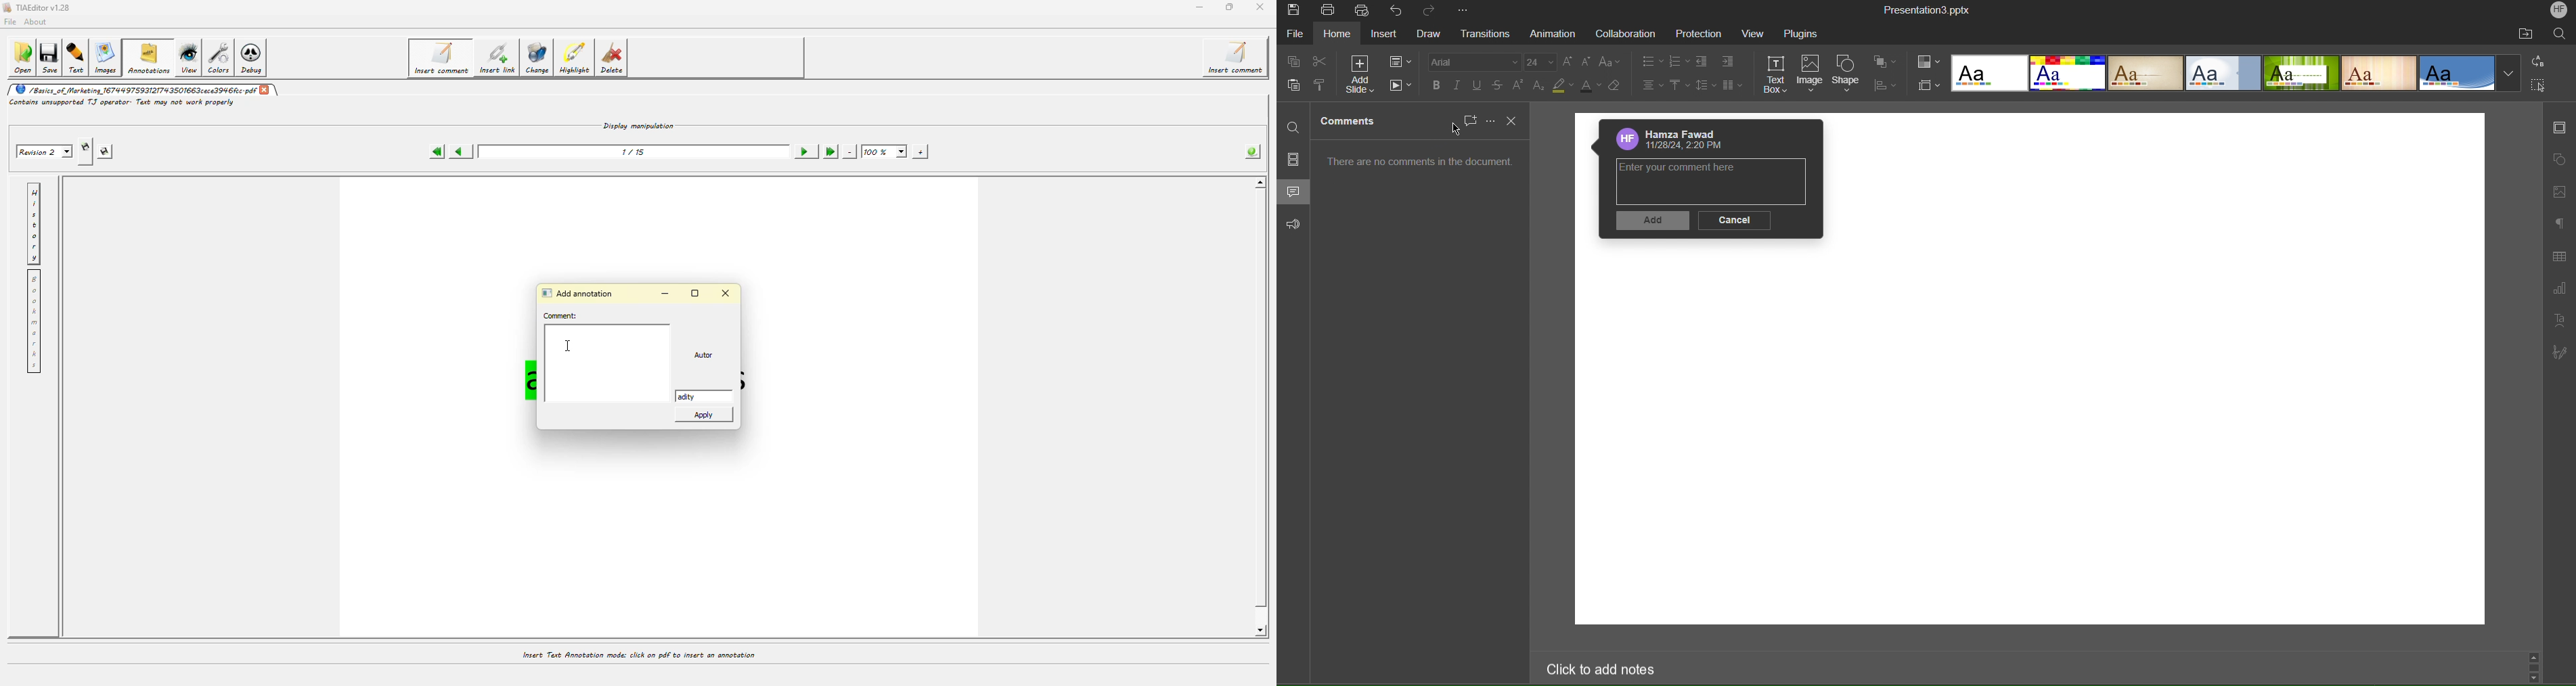  What do you see at coordinates (1431, 12) in the screenshot?
I see `Redo` at bounding box center [1431, 12].